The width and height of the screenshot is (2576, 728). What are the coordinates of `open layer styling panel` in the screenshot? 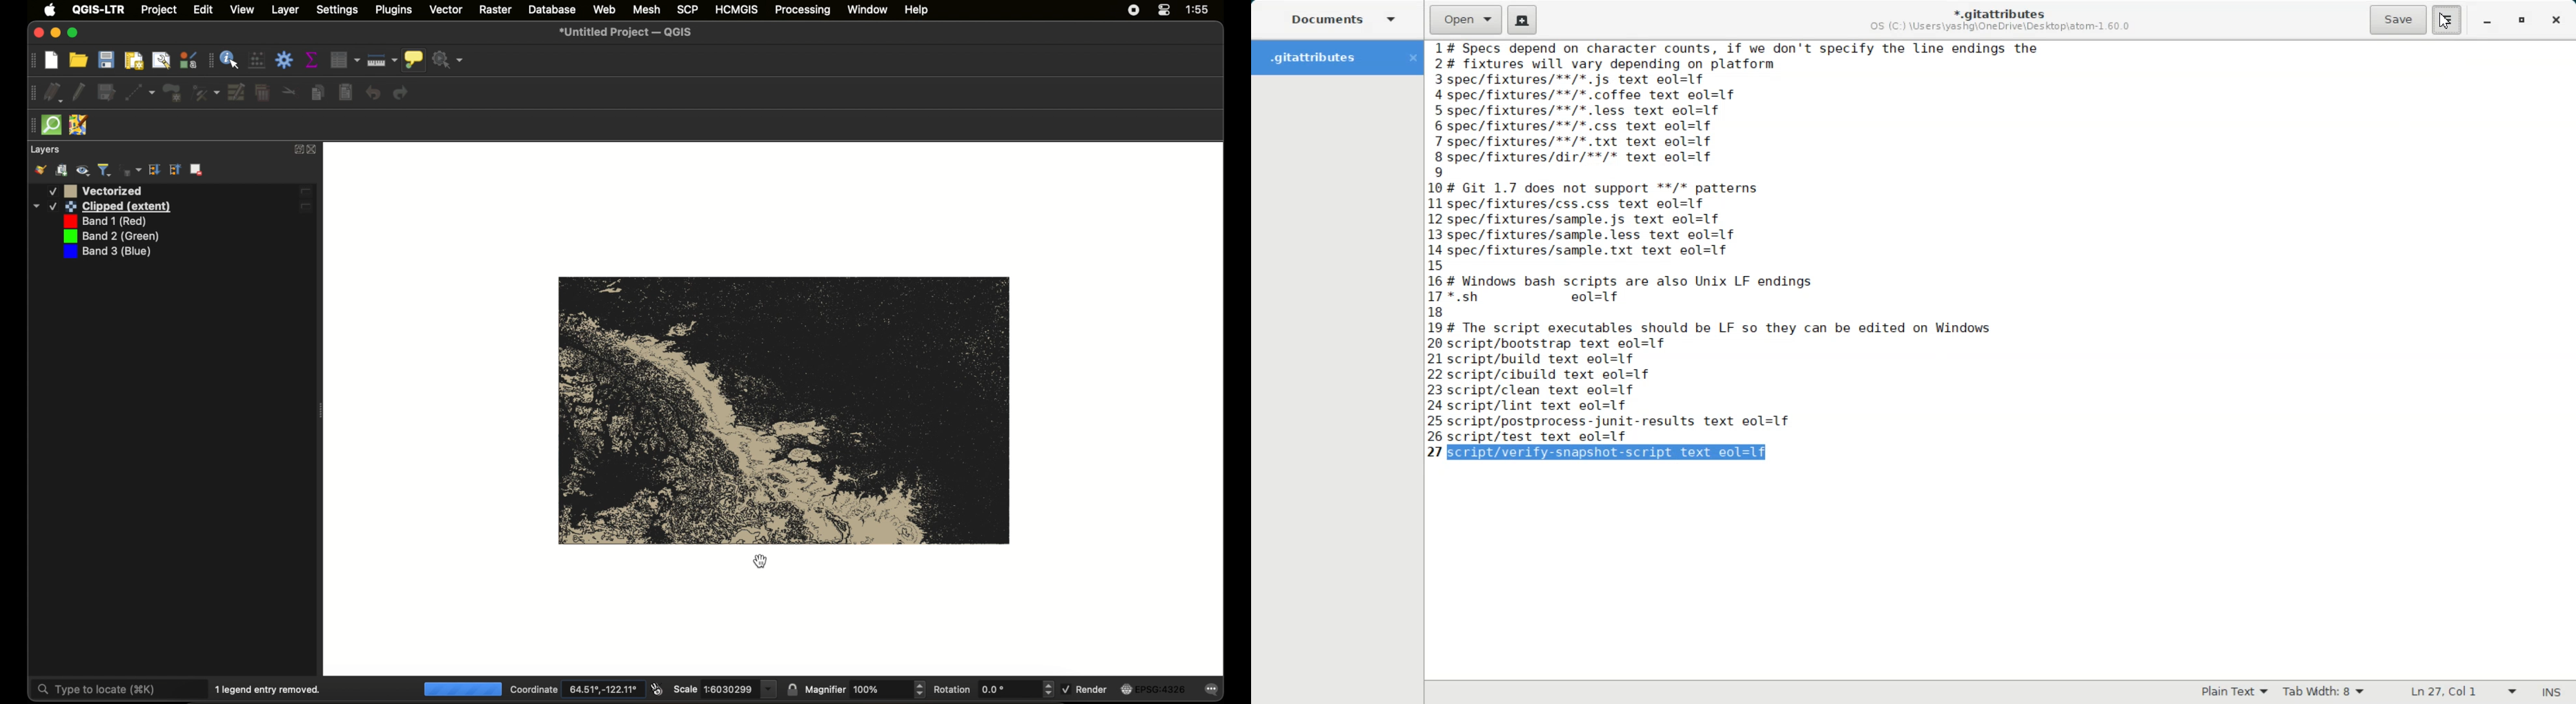 It's located at (40, 170).